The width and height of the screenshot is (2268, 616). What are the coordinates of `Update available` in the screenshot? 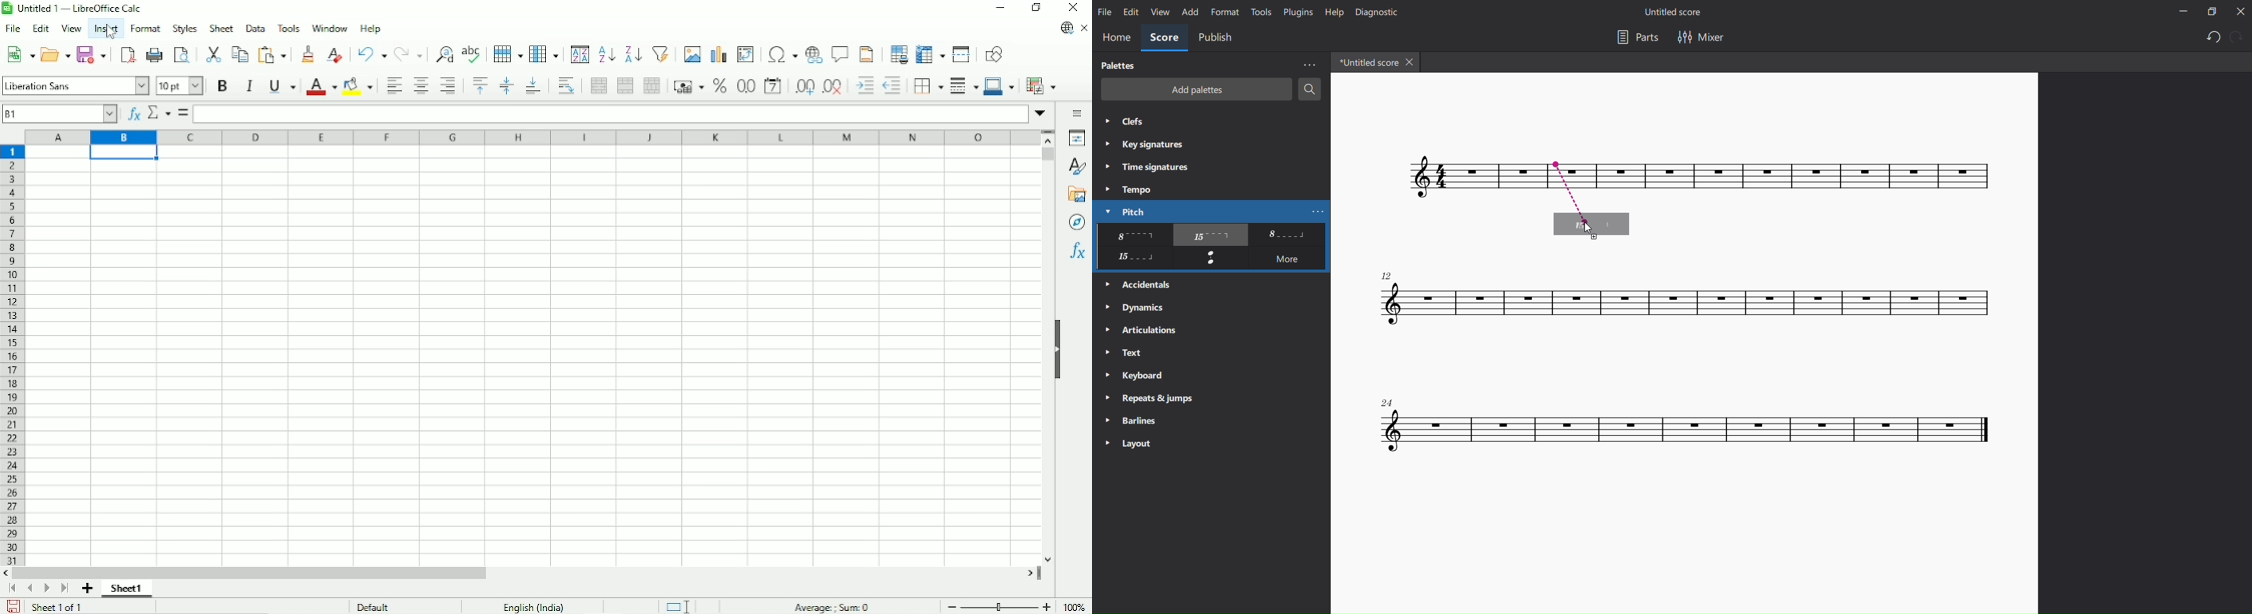 It's located at (1067, 29).